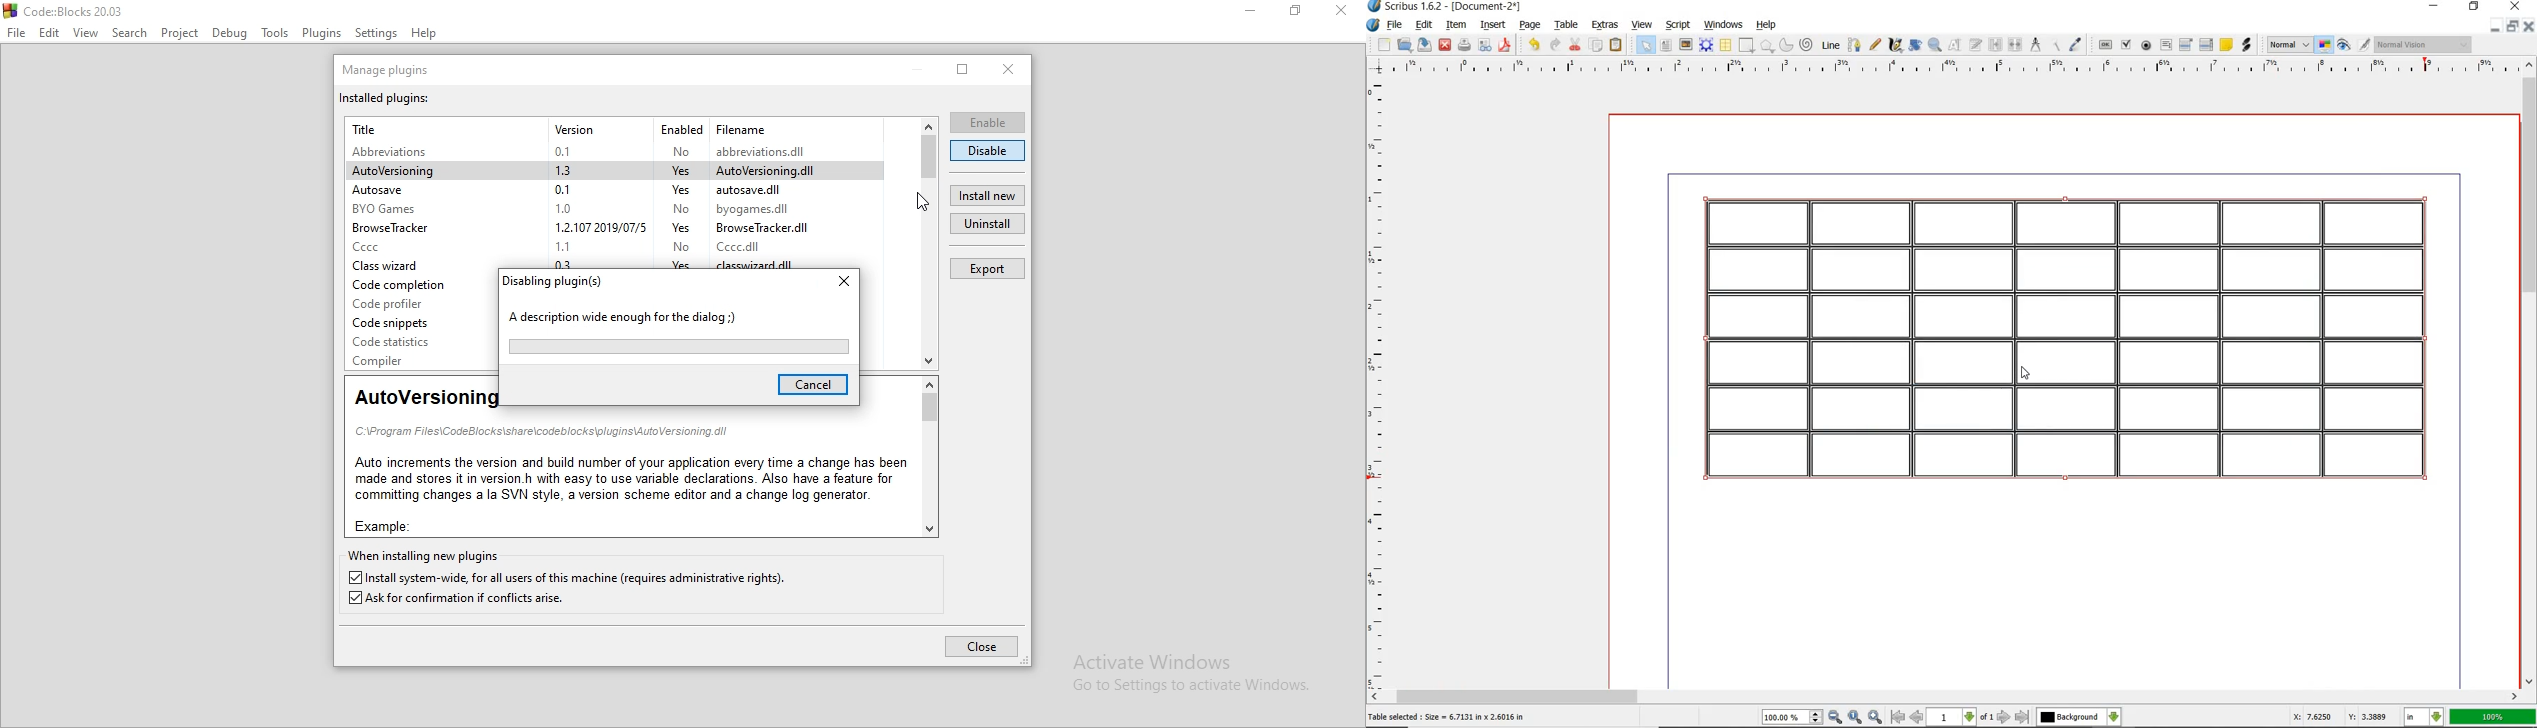 The image size is (2548, 728). I want to click on toggle color management mode, so click(2323, 45).